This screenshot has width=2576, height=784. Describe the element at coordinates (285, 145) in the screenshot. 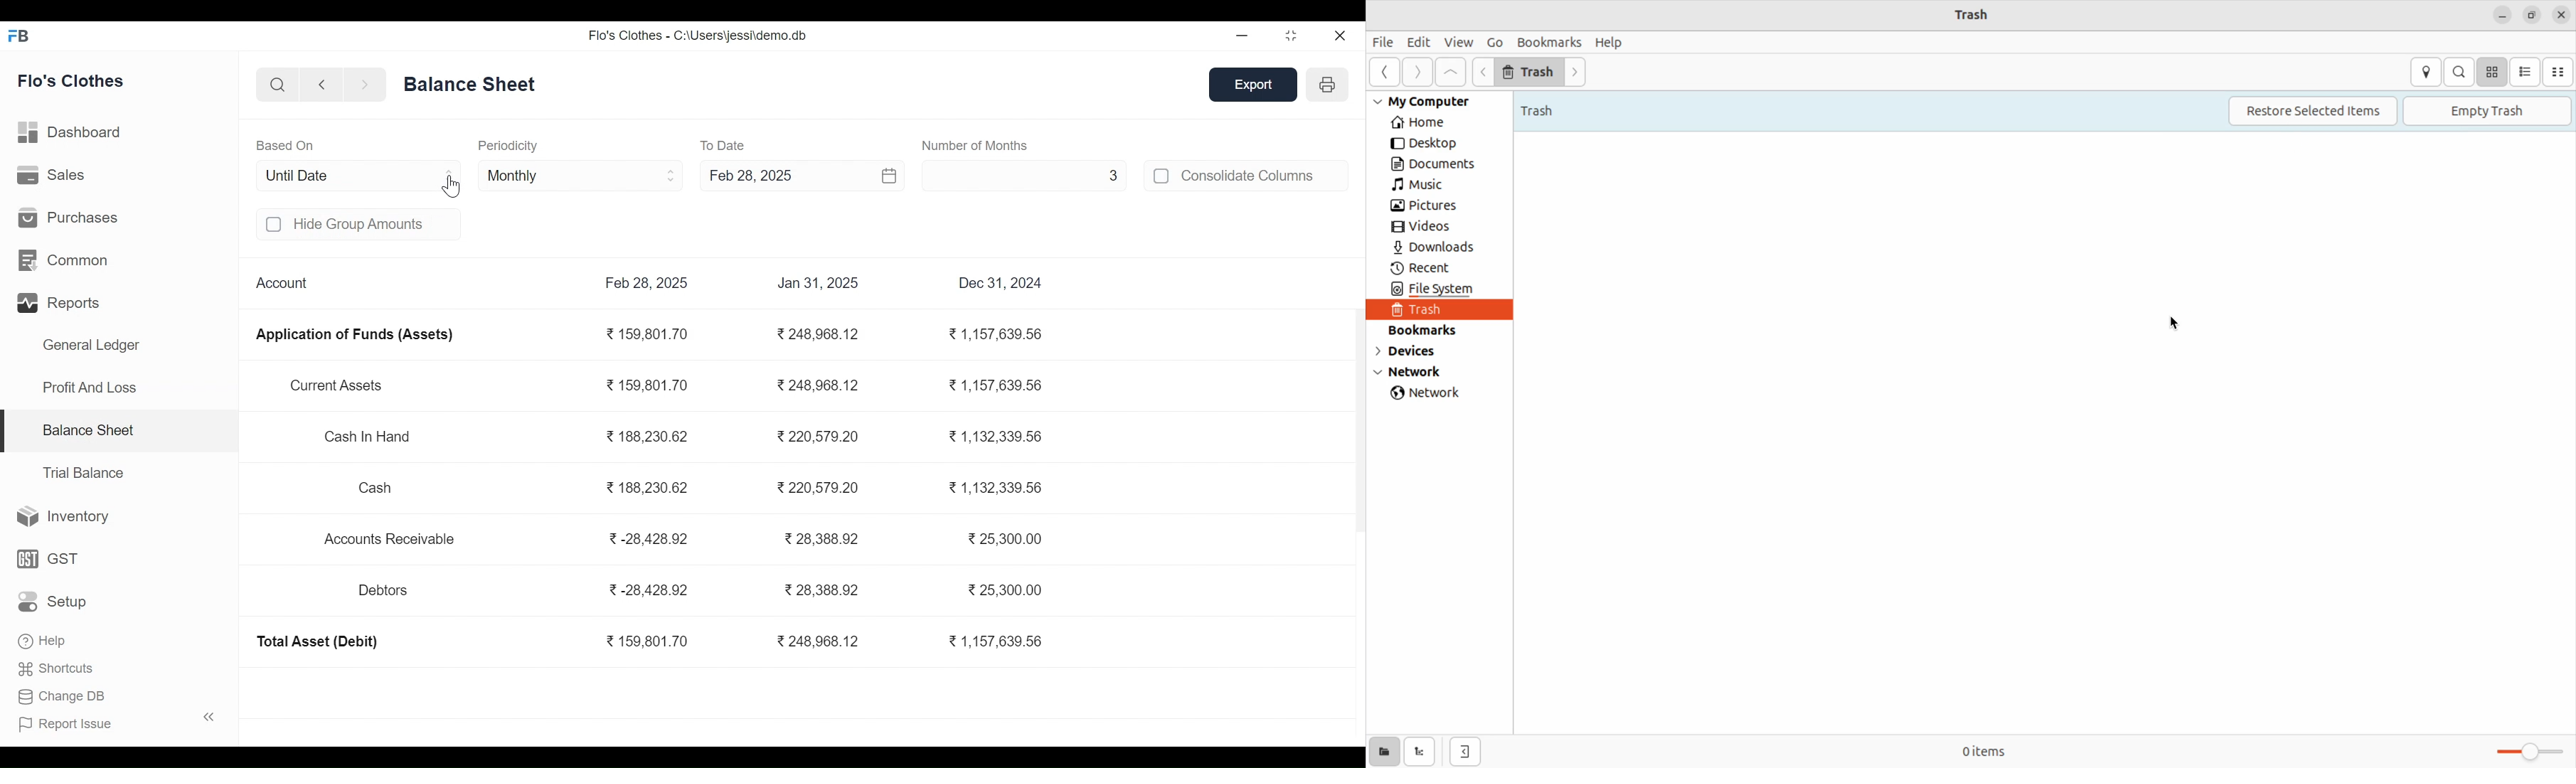

I see `Based On` at that location.